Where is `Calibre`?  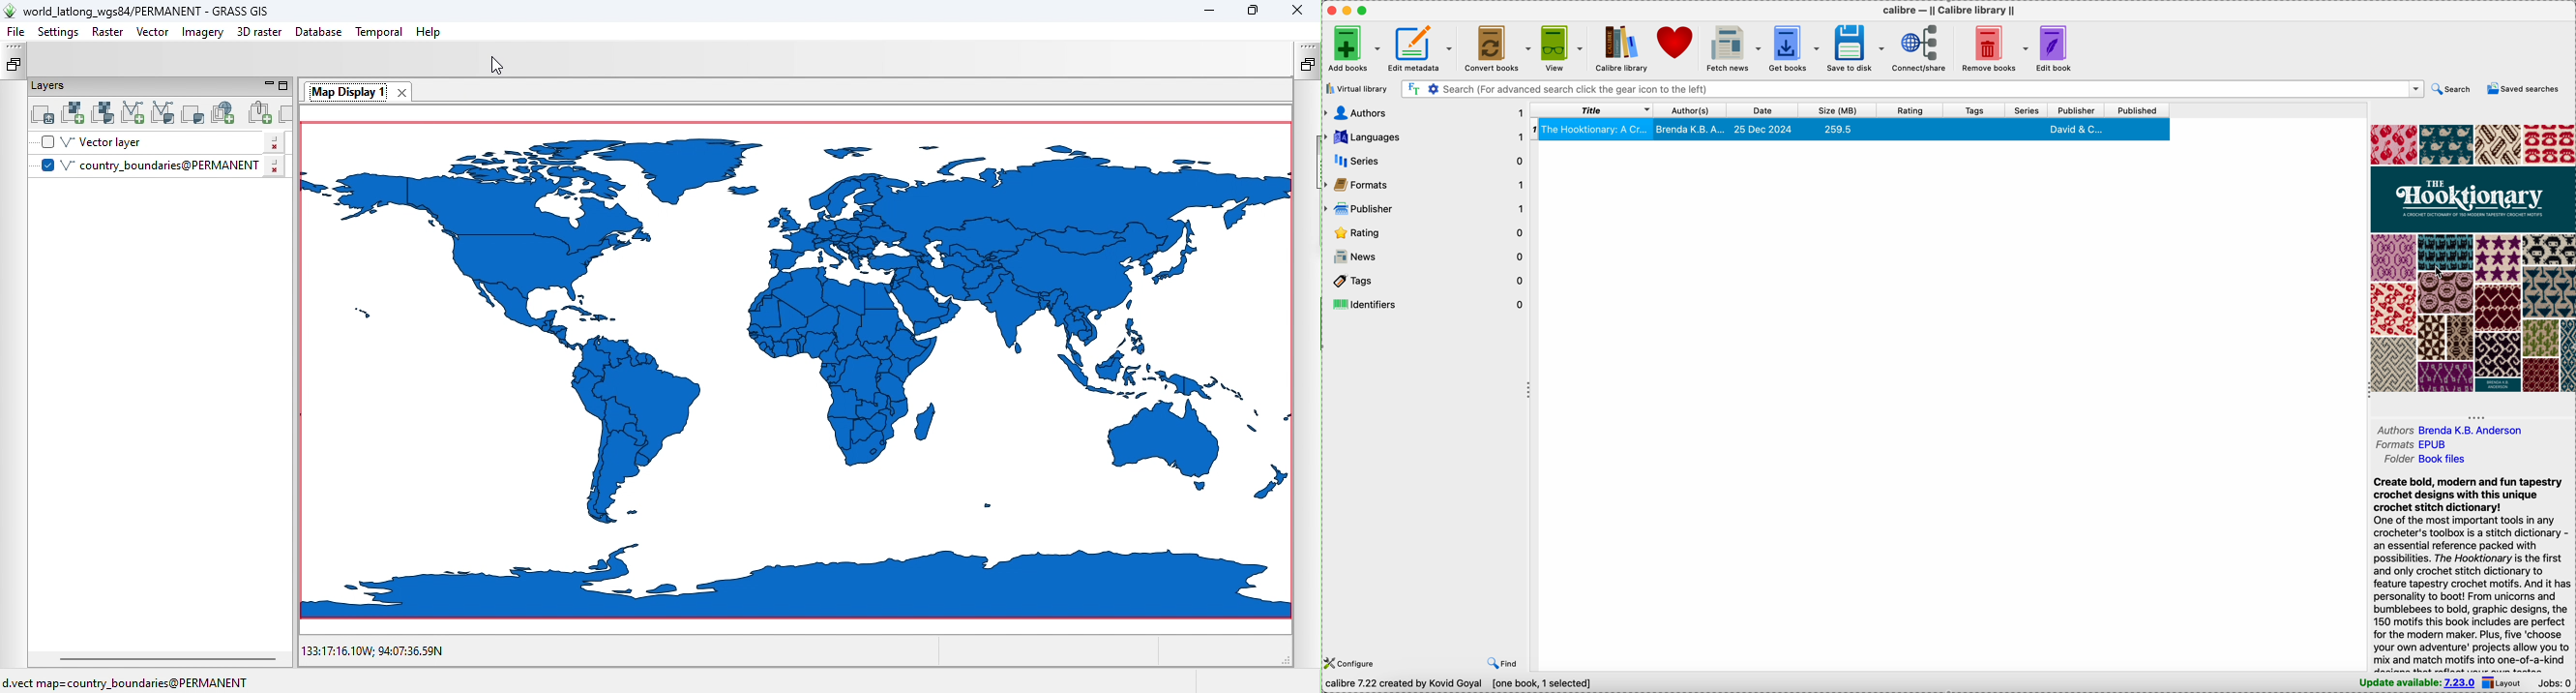
Calibre is located at coordinates (1948, 12).